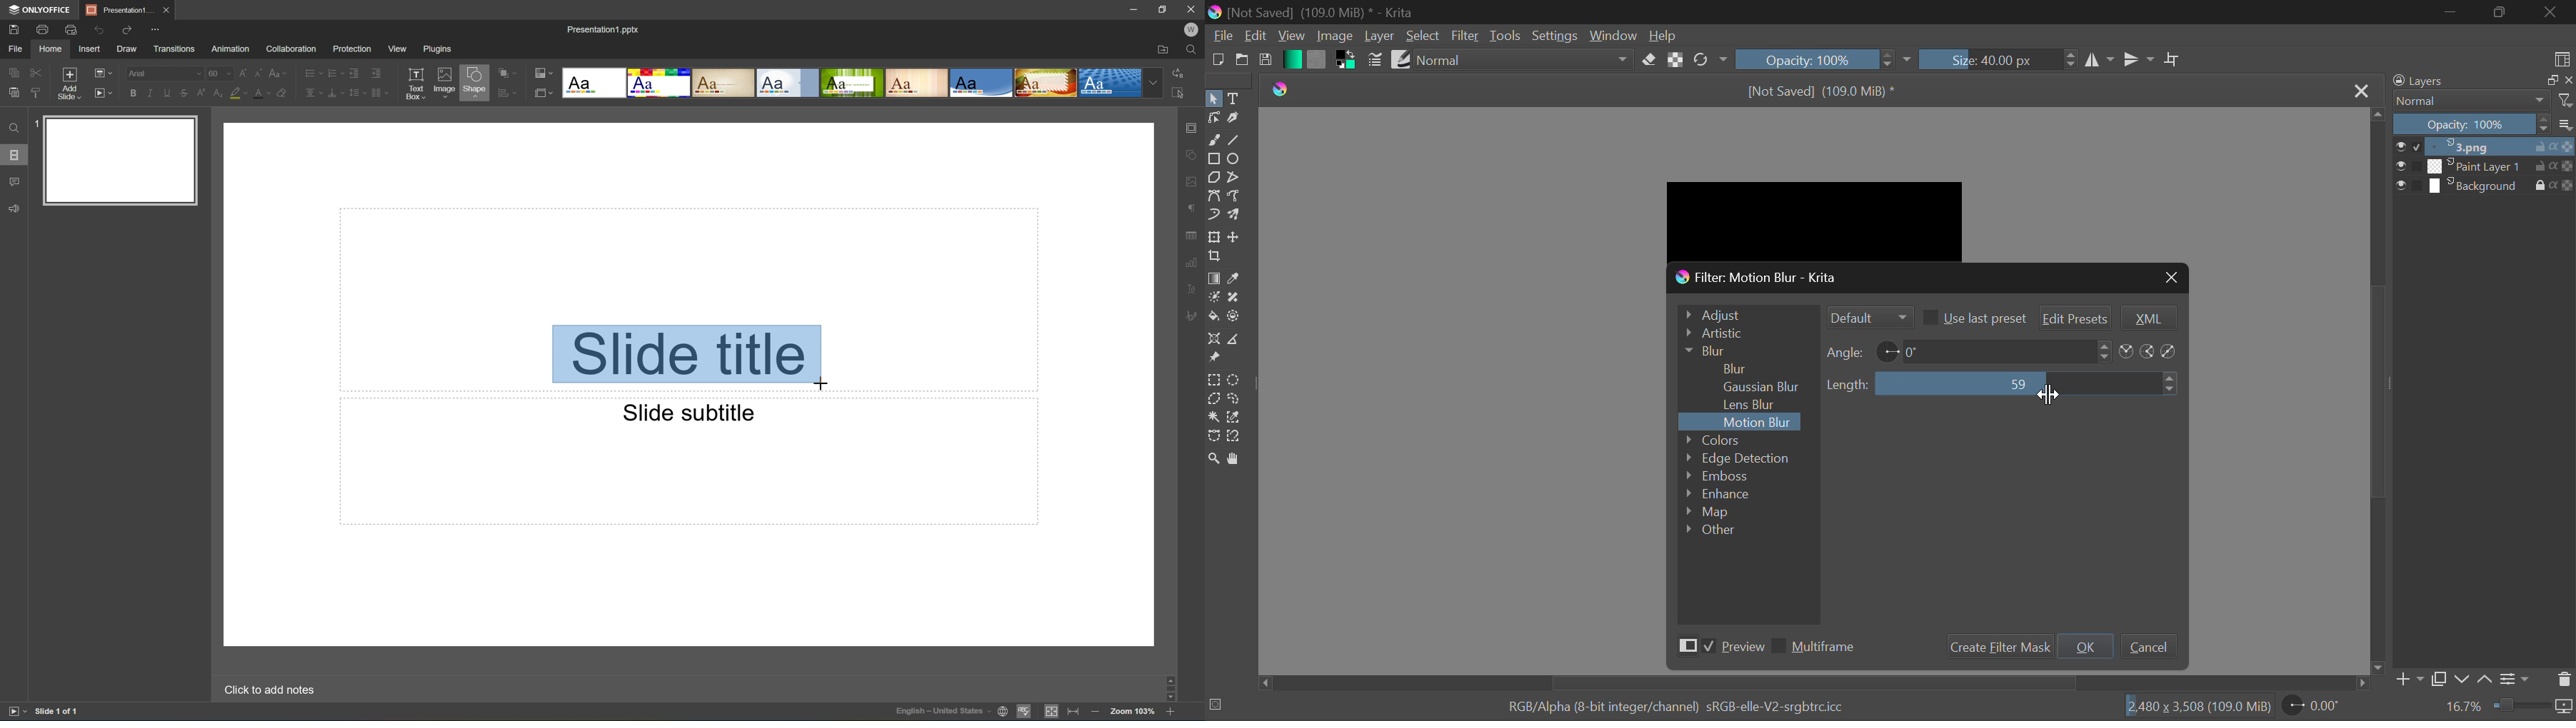 Image resolution: width=2576 pixels, height=728 pixels. Describe the element at coordinates (153, 29) in the screenshot. I see `Customize quick access toolbar` at that location.